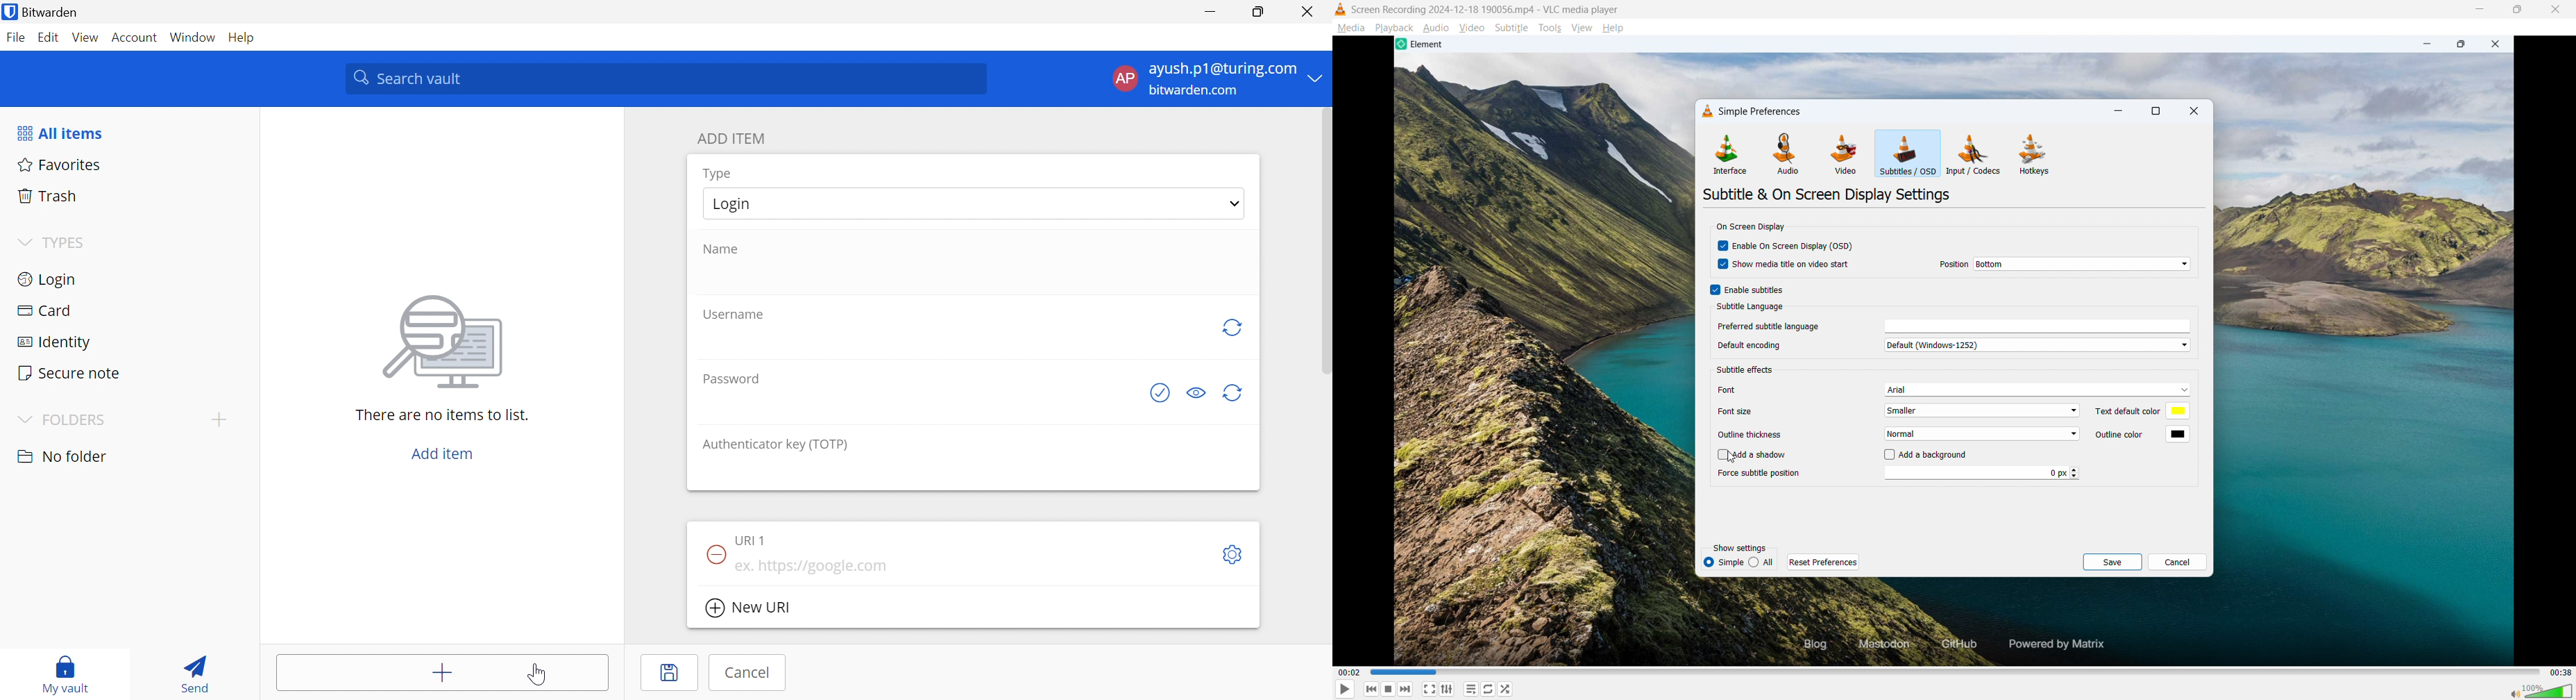 The height and width of the screenshot is (700, 2576). I want to click on Generate password, so click(1235, 392).